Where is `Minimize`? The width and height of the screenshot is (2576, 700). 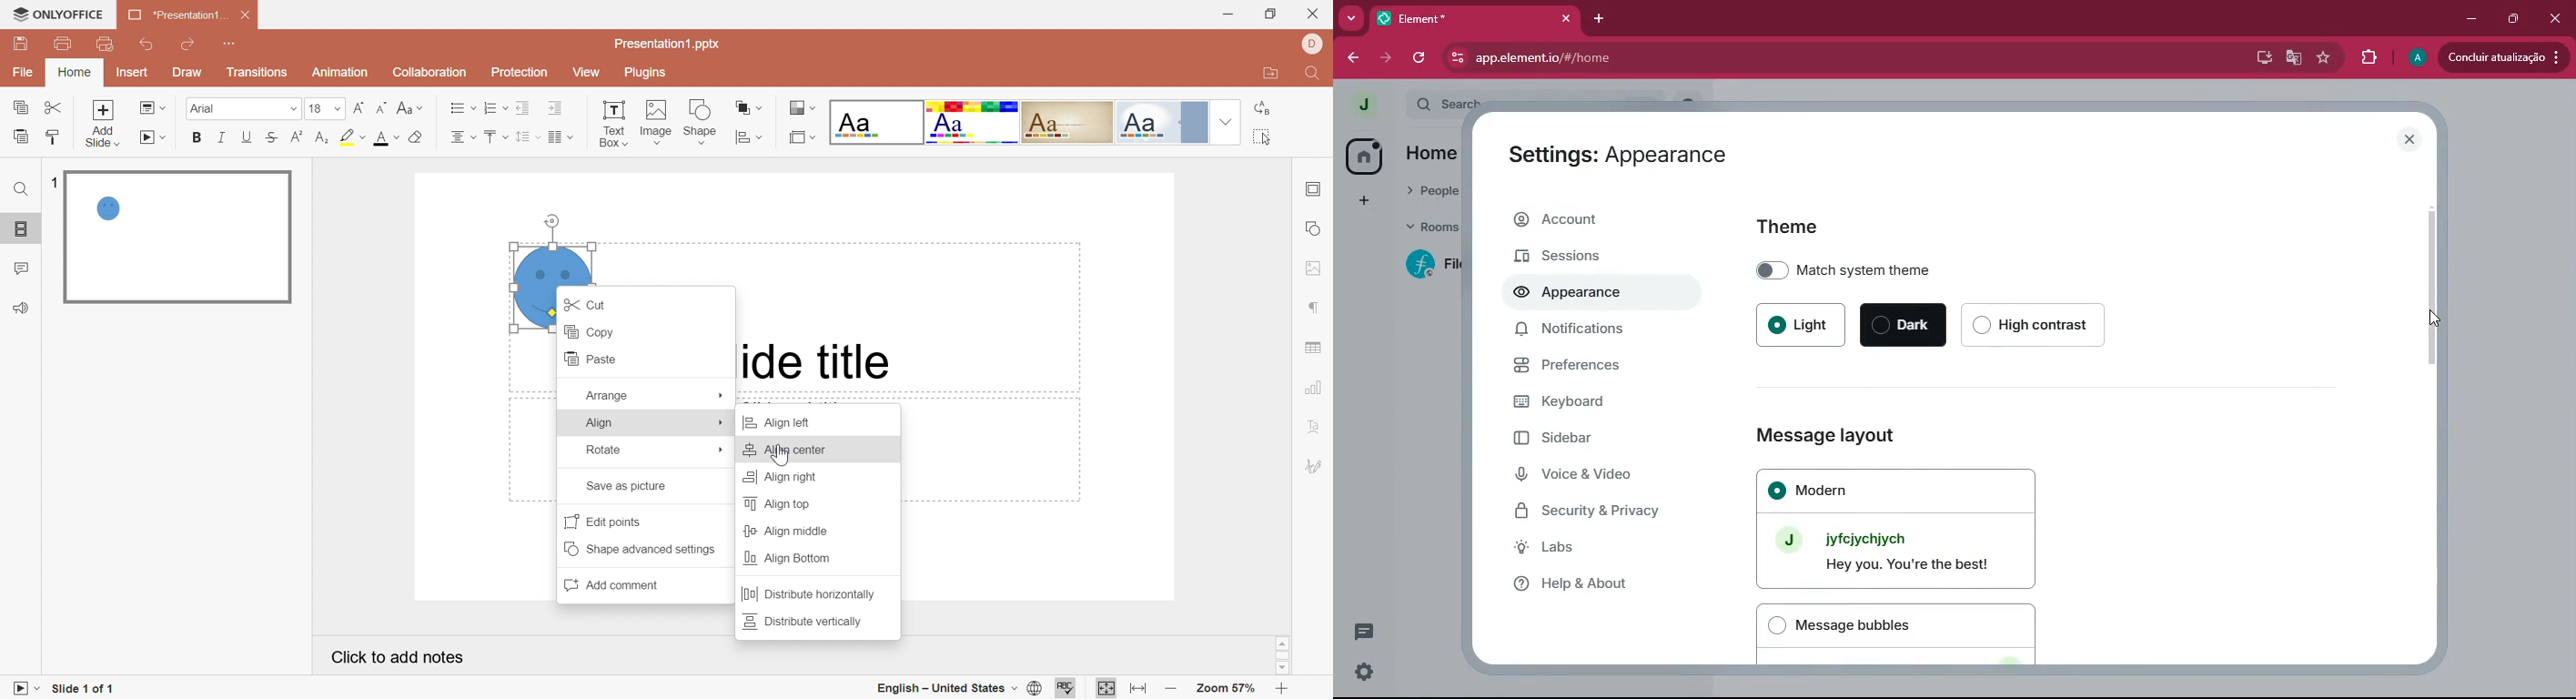
Minimize is located at coordinates (1226, 14).